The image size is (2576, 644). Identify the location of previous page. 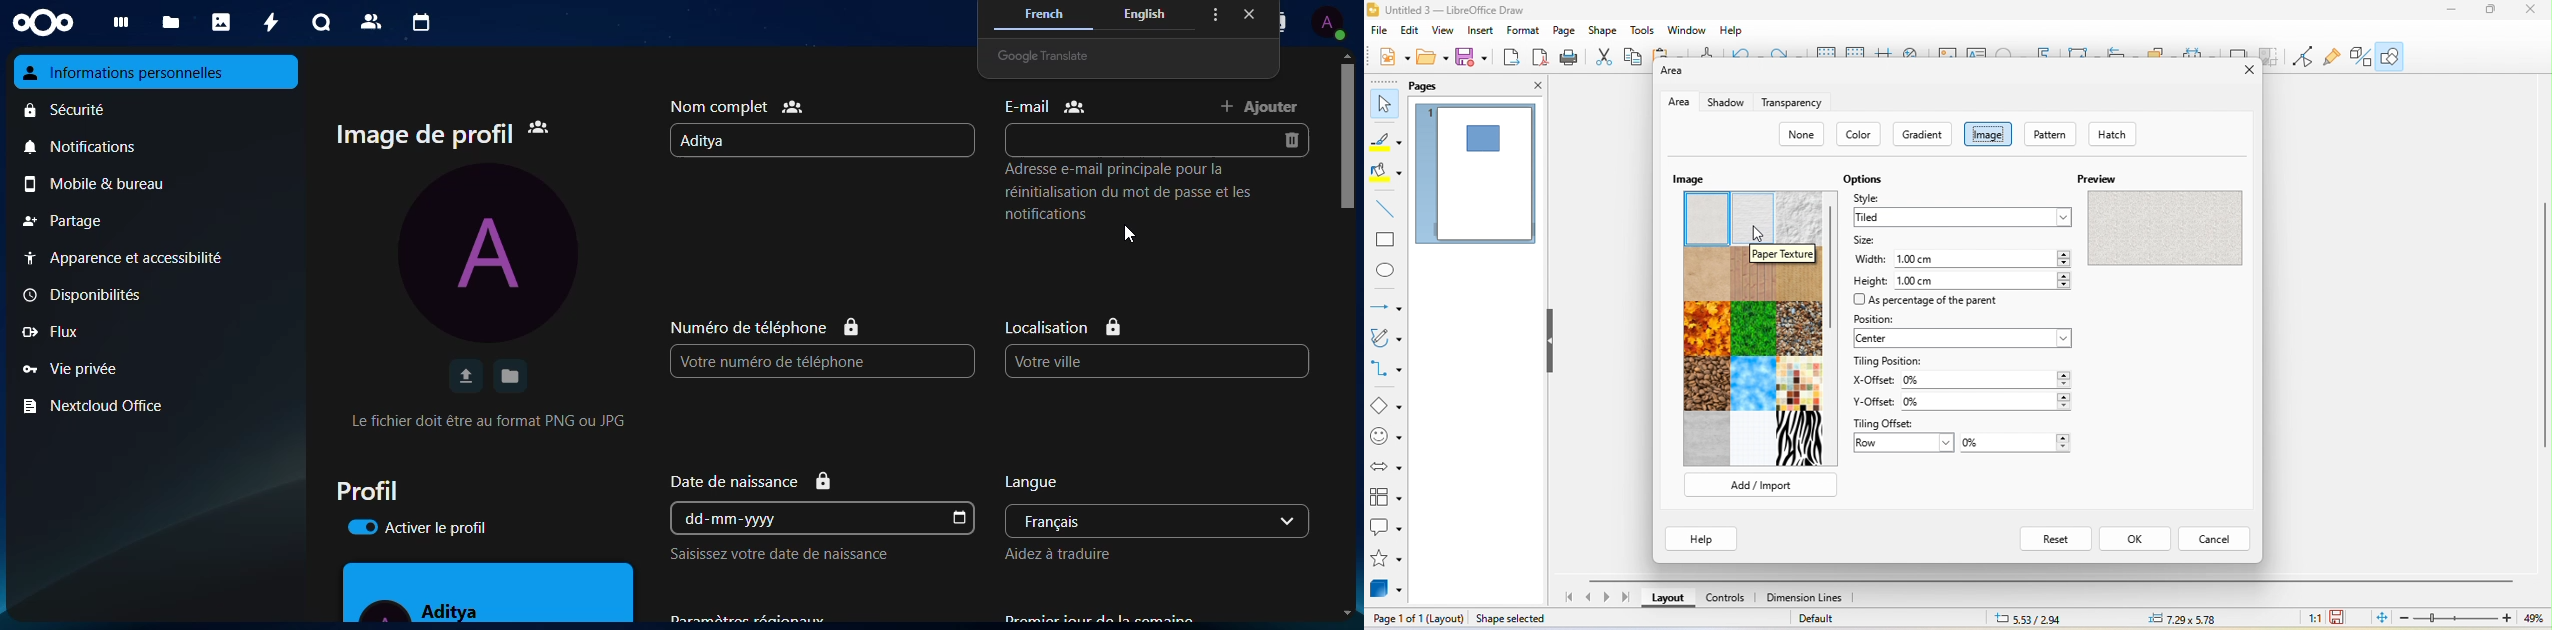
(1589, 597).